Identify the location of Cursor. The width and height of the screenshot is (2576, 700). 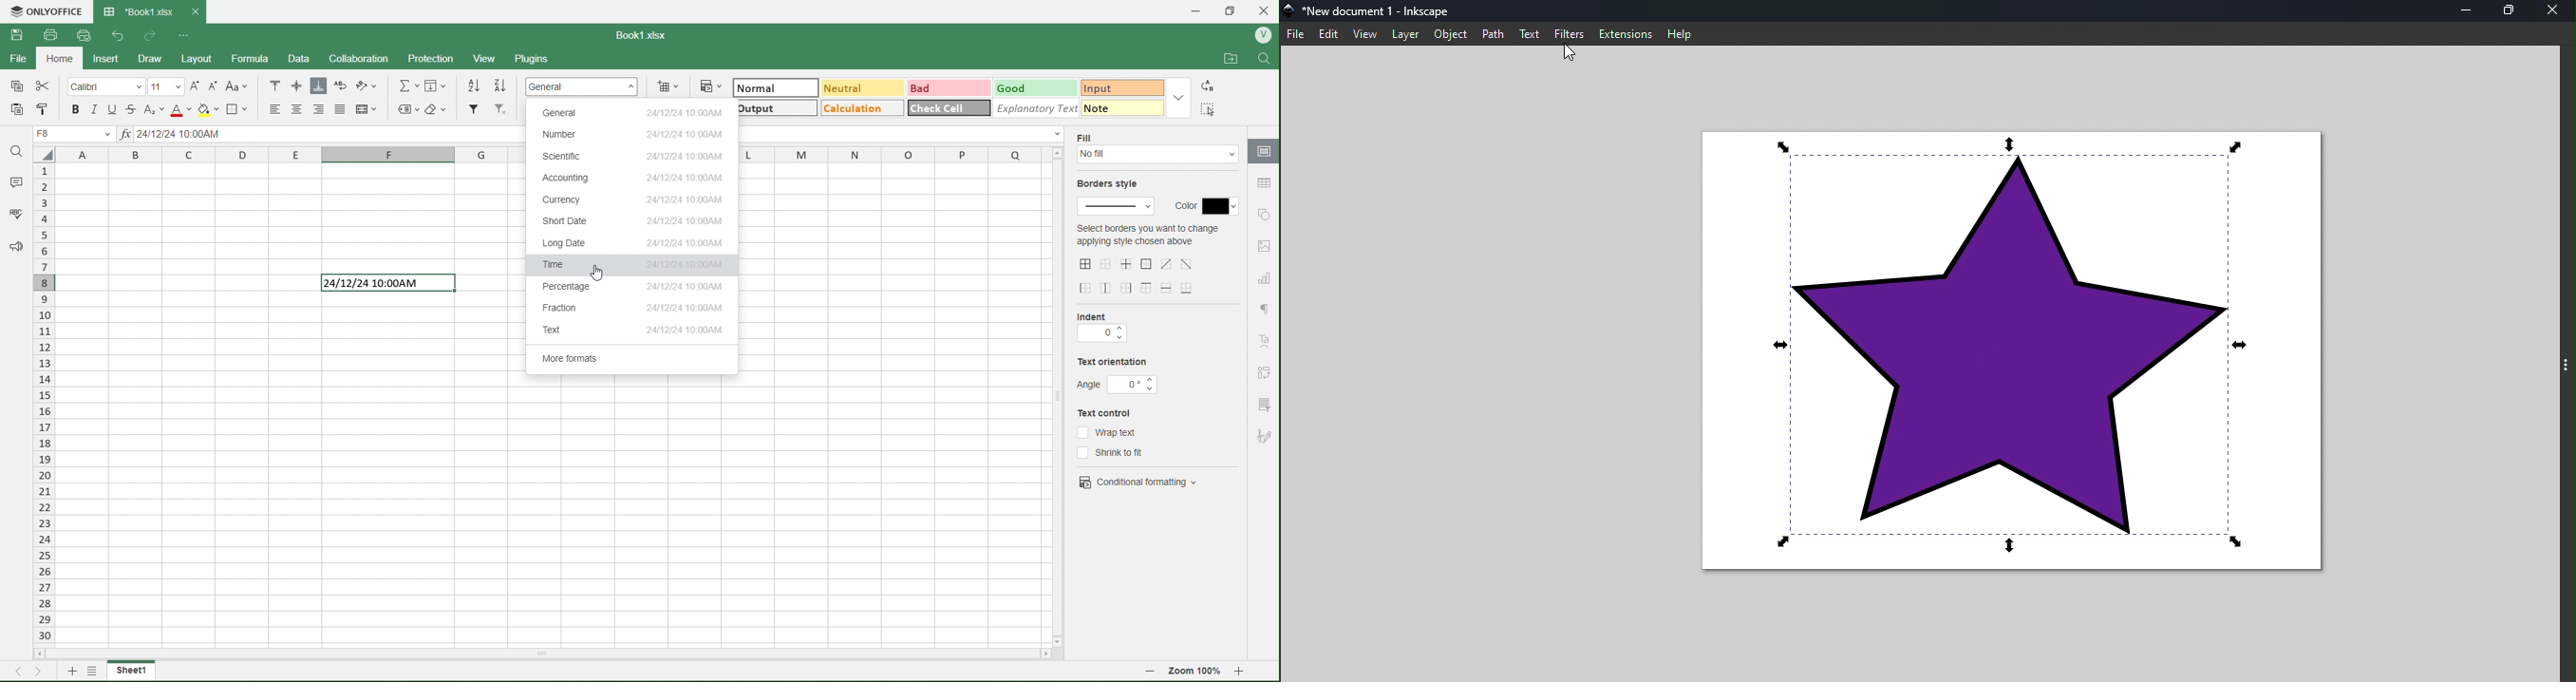
(1573, 57).